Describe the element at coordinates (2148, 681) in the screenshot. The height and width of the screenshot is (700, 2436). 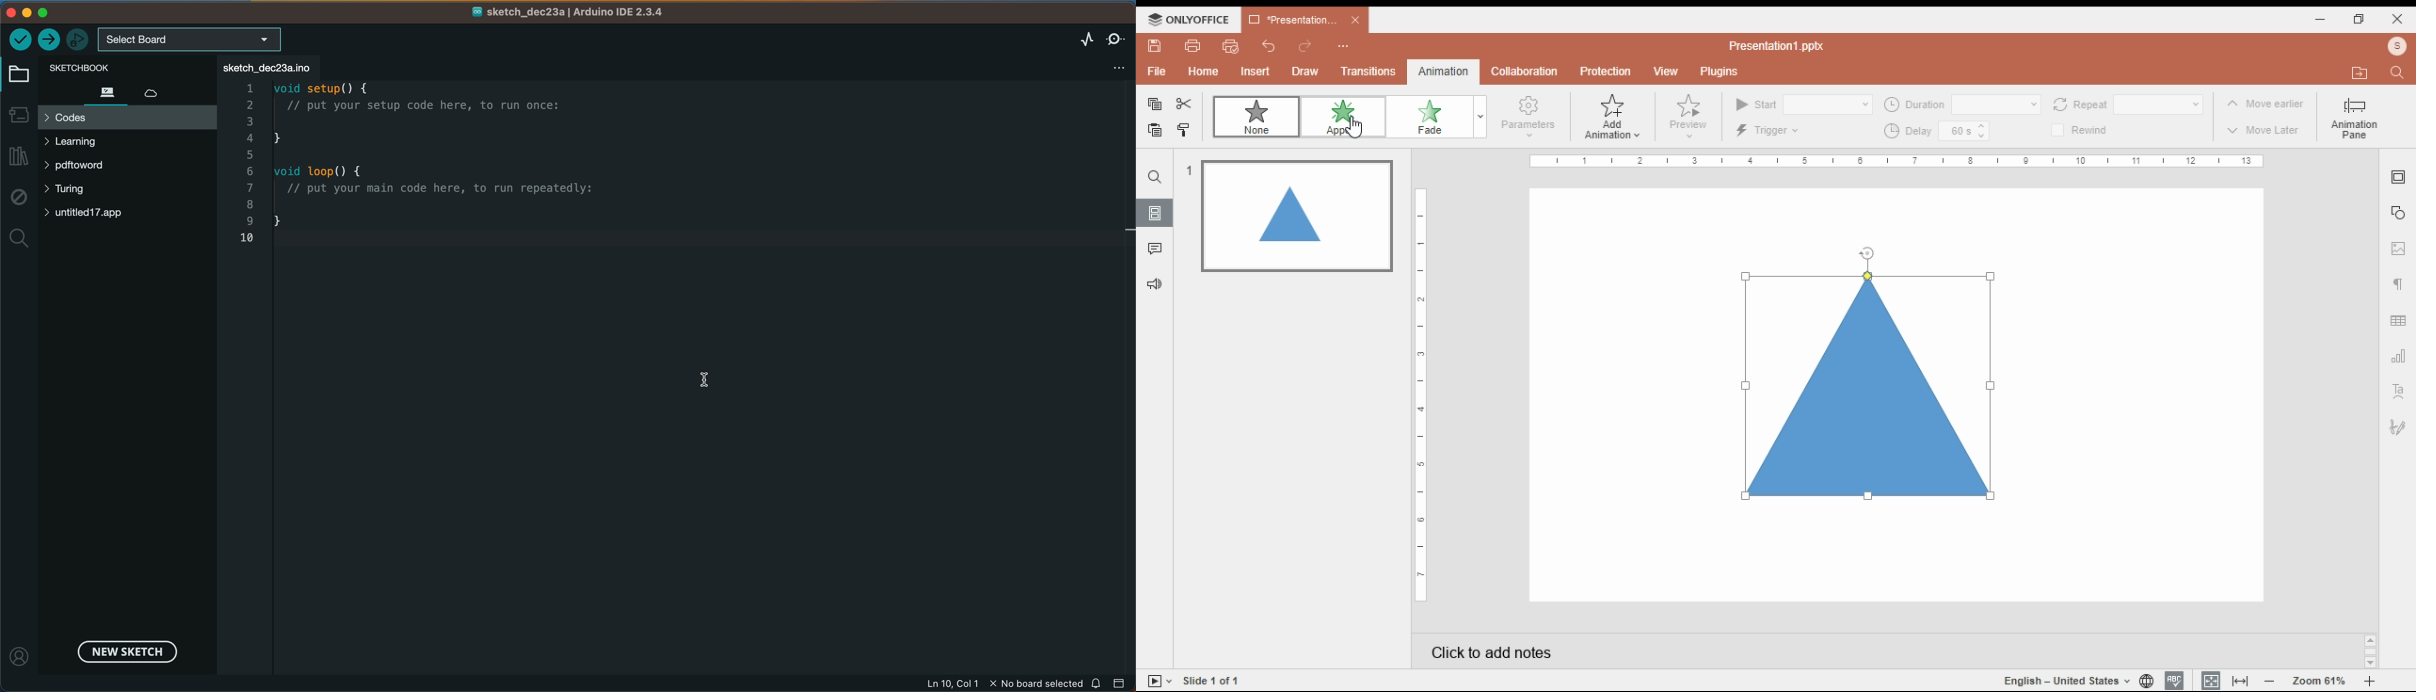
I see `set project language` at that location.